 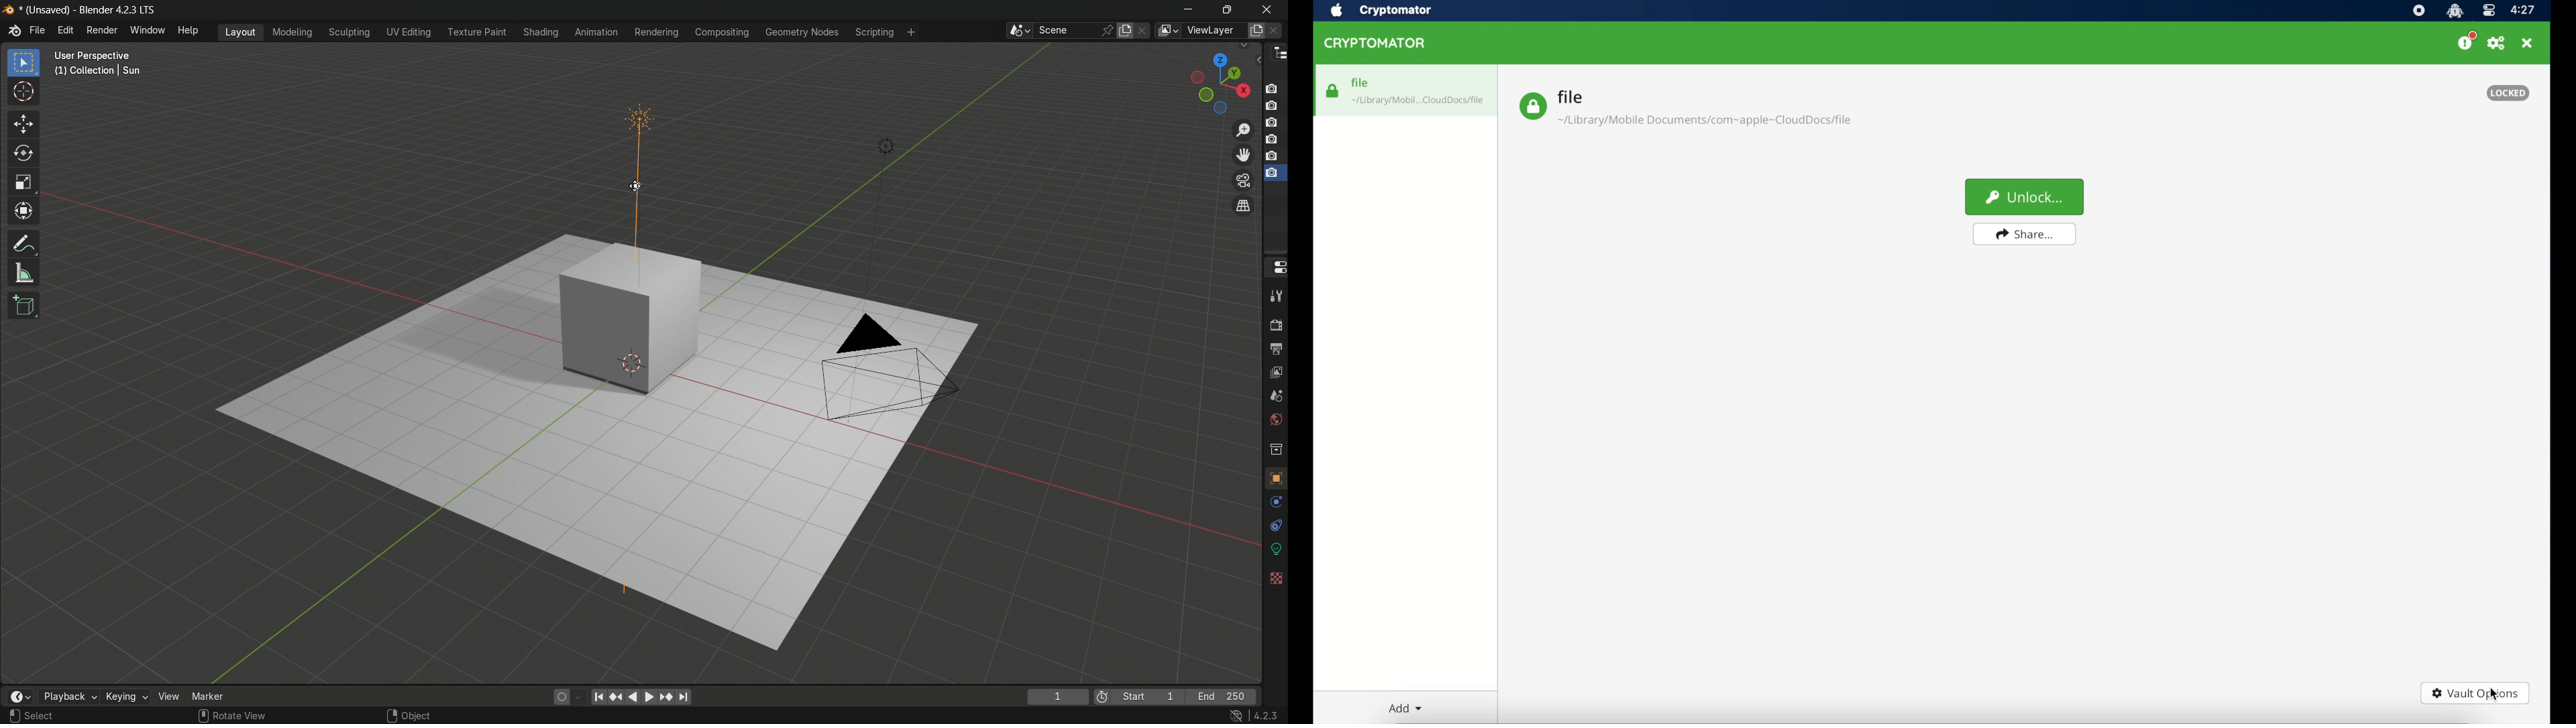 What do you see at coordinates (596, 32) in the screenshot?
I see `animation` at bounding box center [596, 32].